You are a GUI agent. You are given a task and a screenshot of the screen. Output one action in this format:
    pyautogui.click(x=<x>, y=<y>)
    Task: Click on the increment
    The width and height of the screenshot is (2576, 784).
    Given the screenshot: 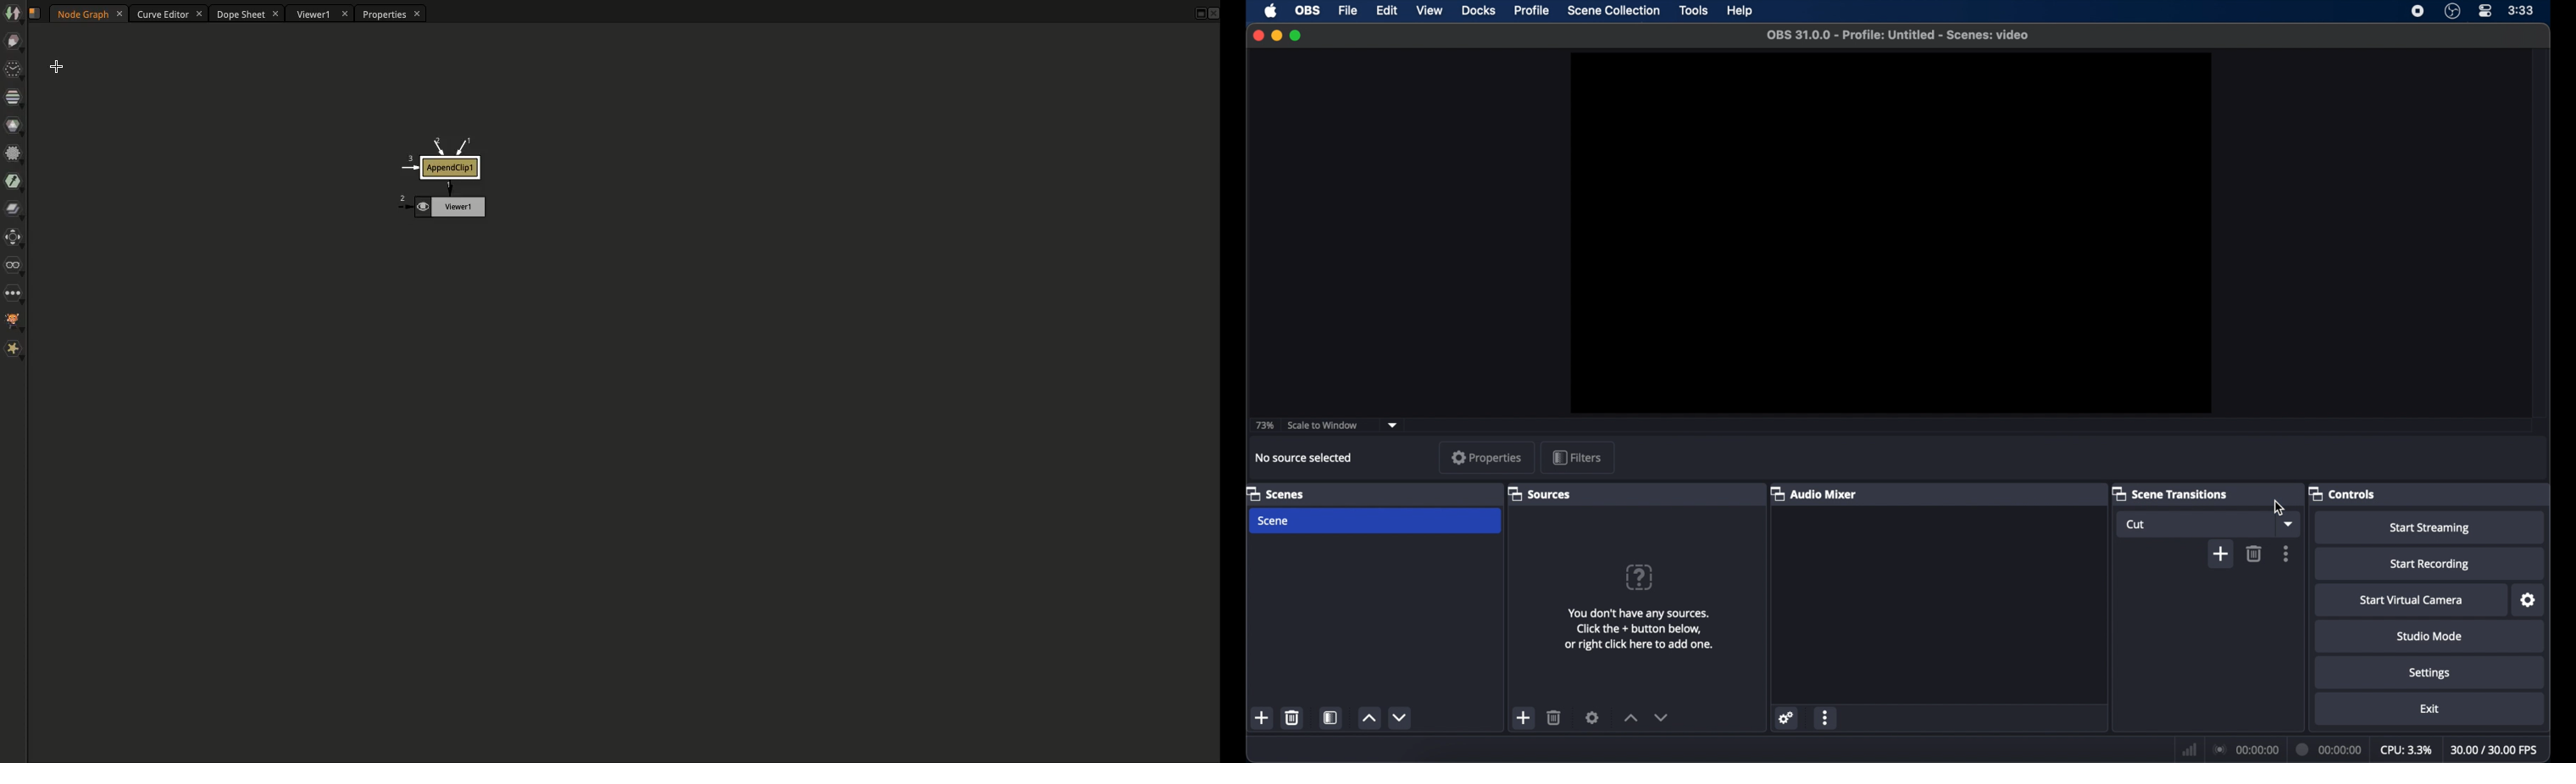 What is the action you would take?
    pyautogui.click(x=1630, y=718)
    